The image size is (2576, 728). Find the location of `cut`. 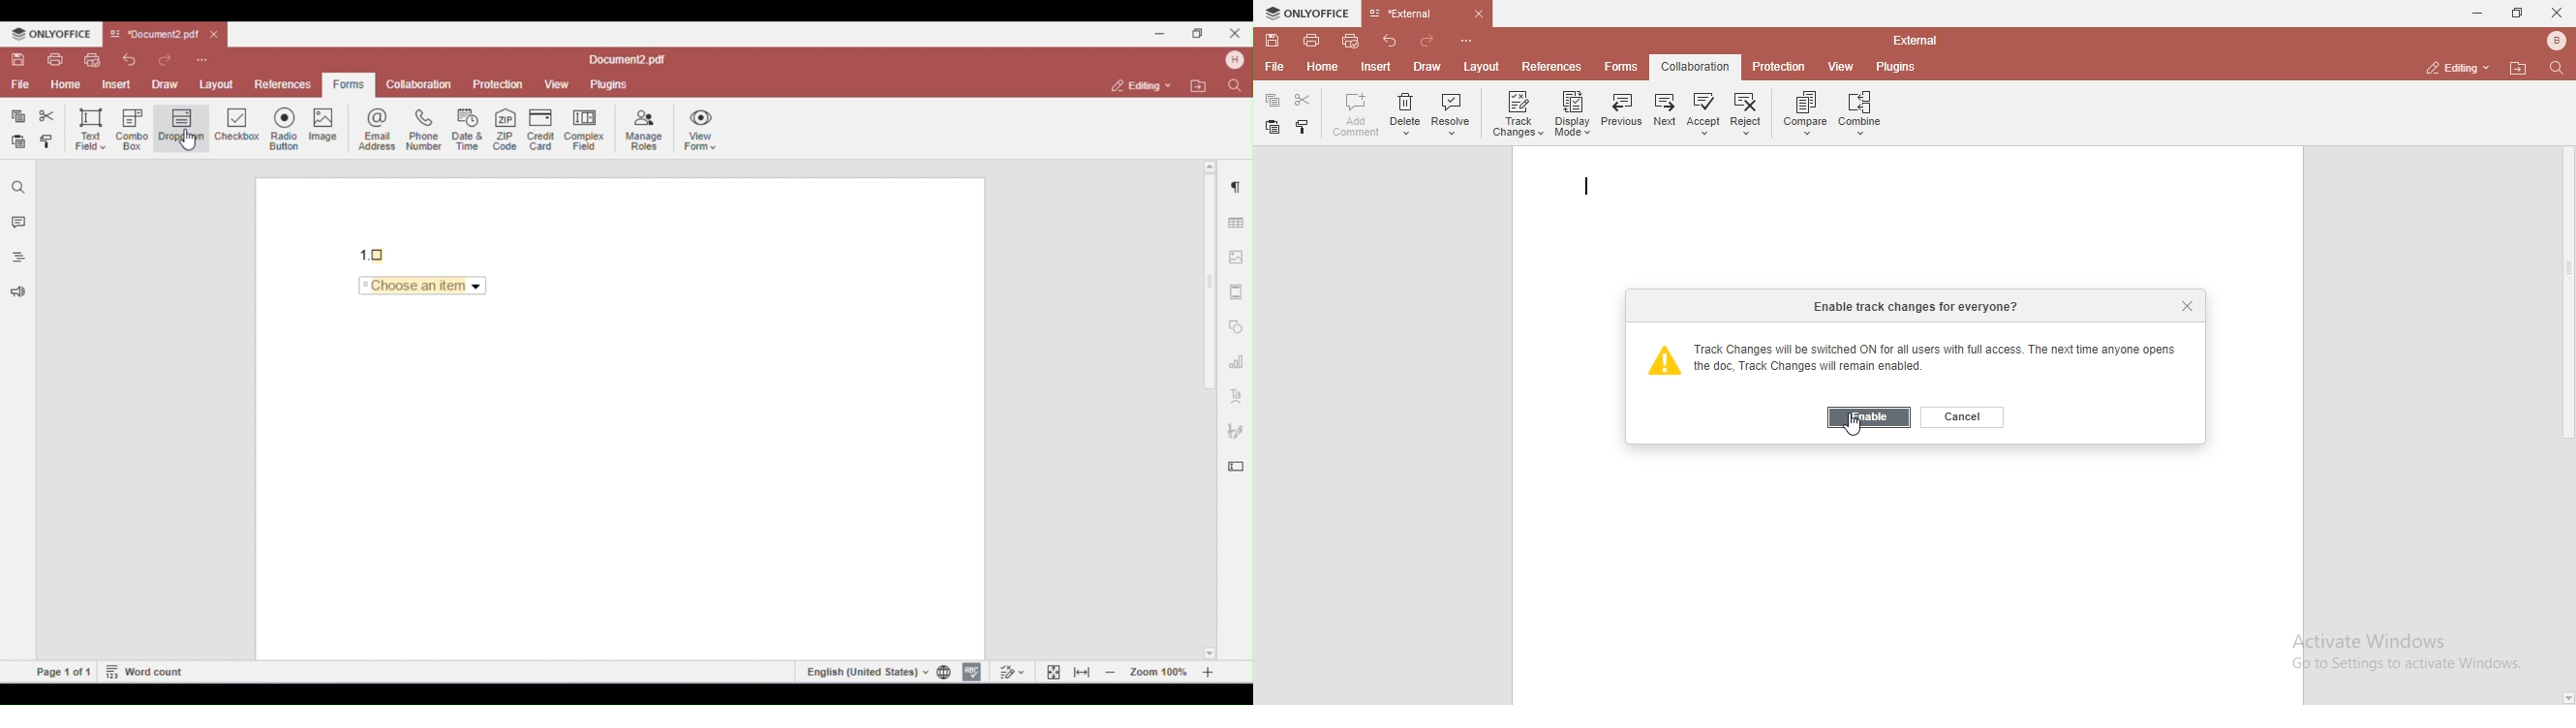

cut is located at coordinates (1303, 99).